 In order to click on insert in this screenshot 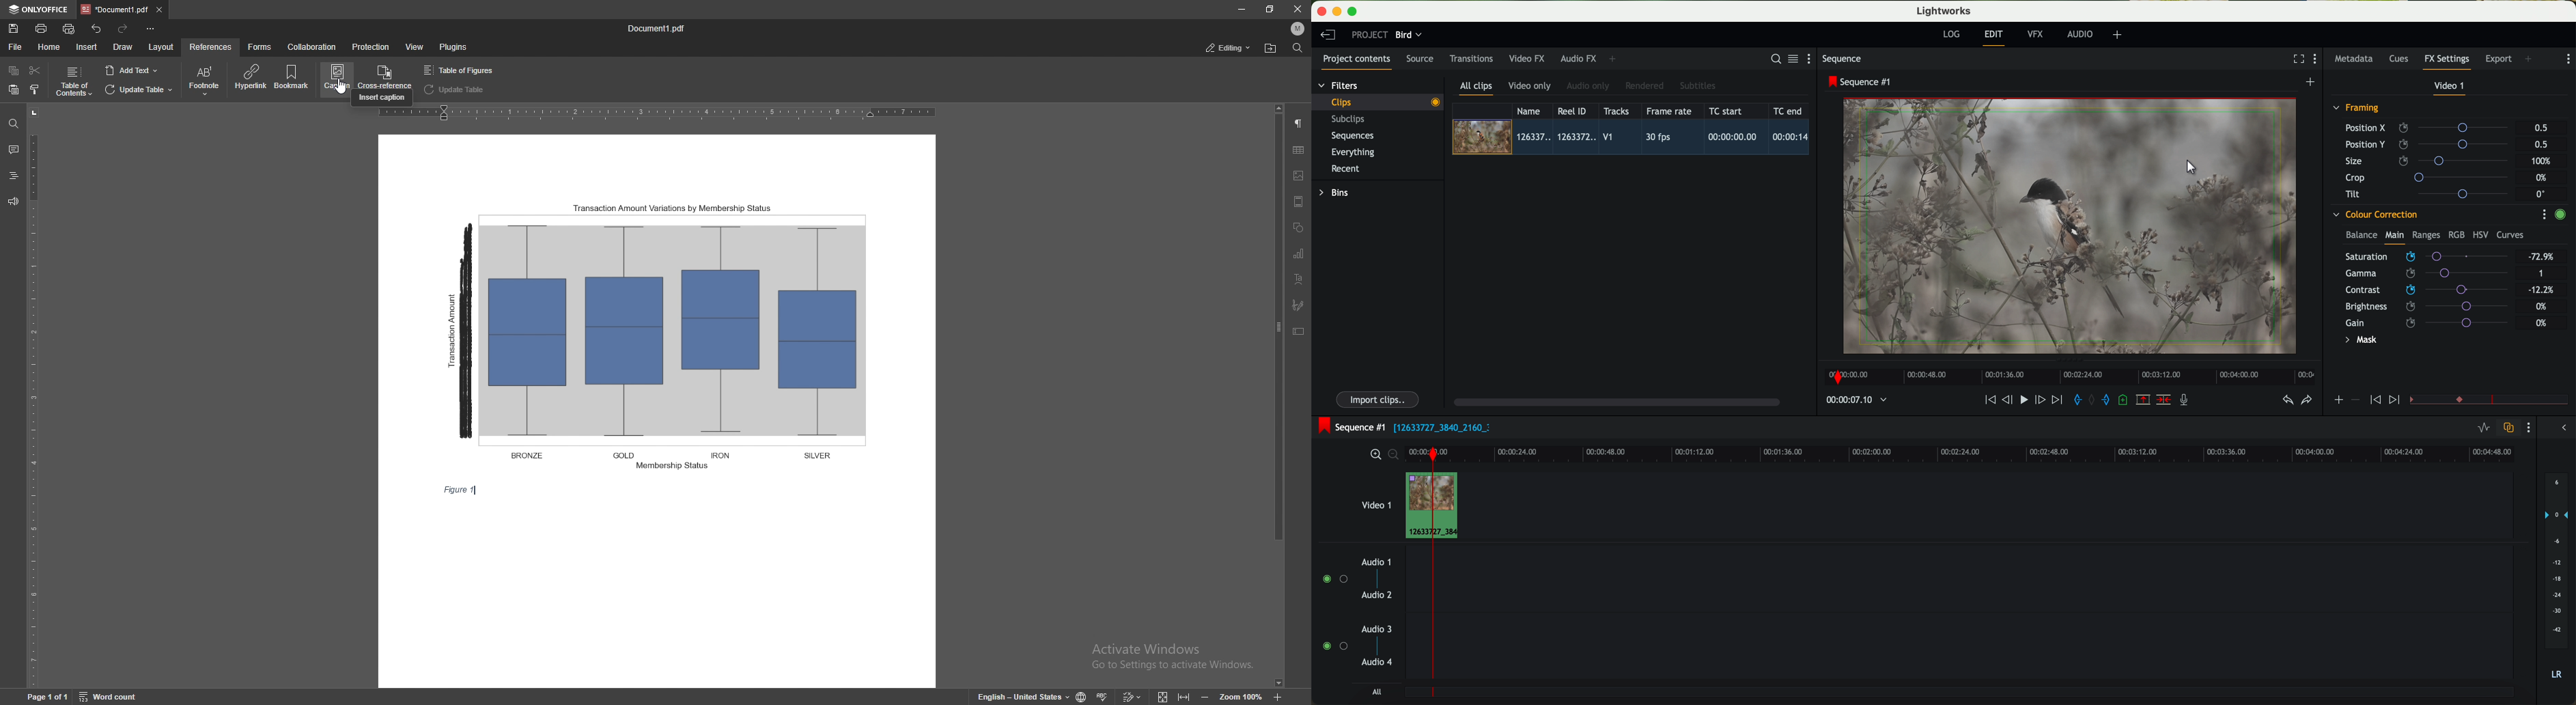, I will do `click(87, 47)`.